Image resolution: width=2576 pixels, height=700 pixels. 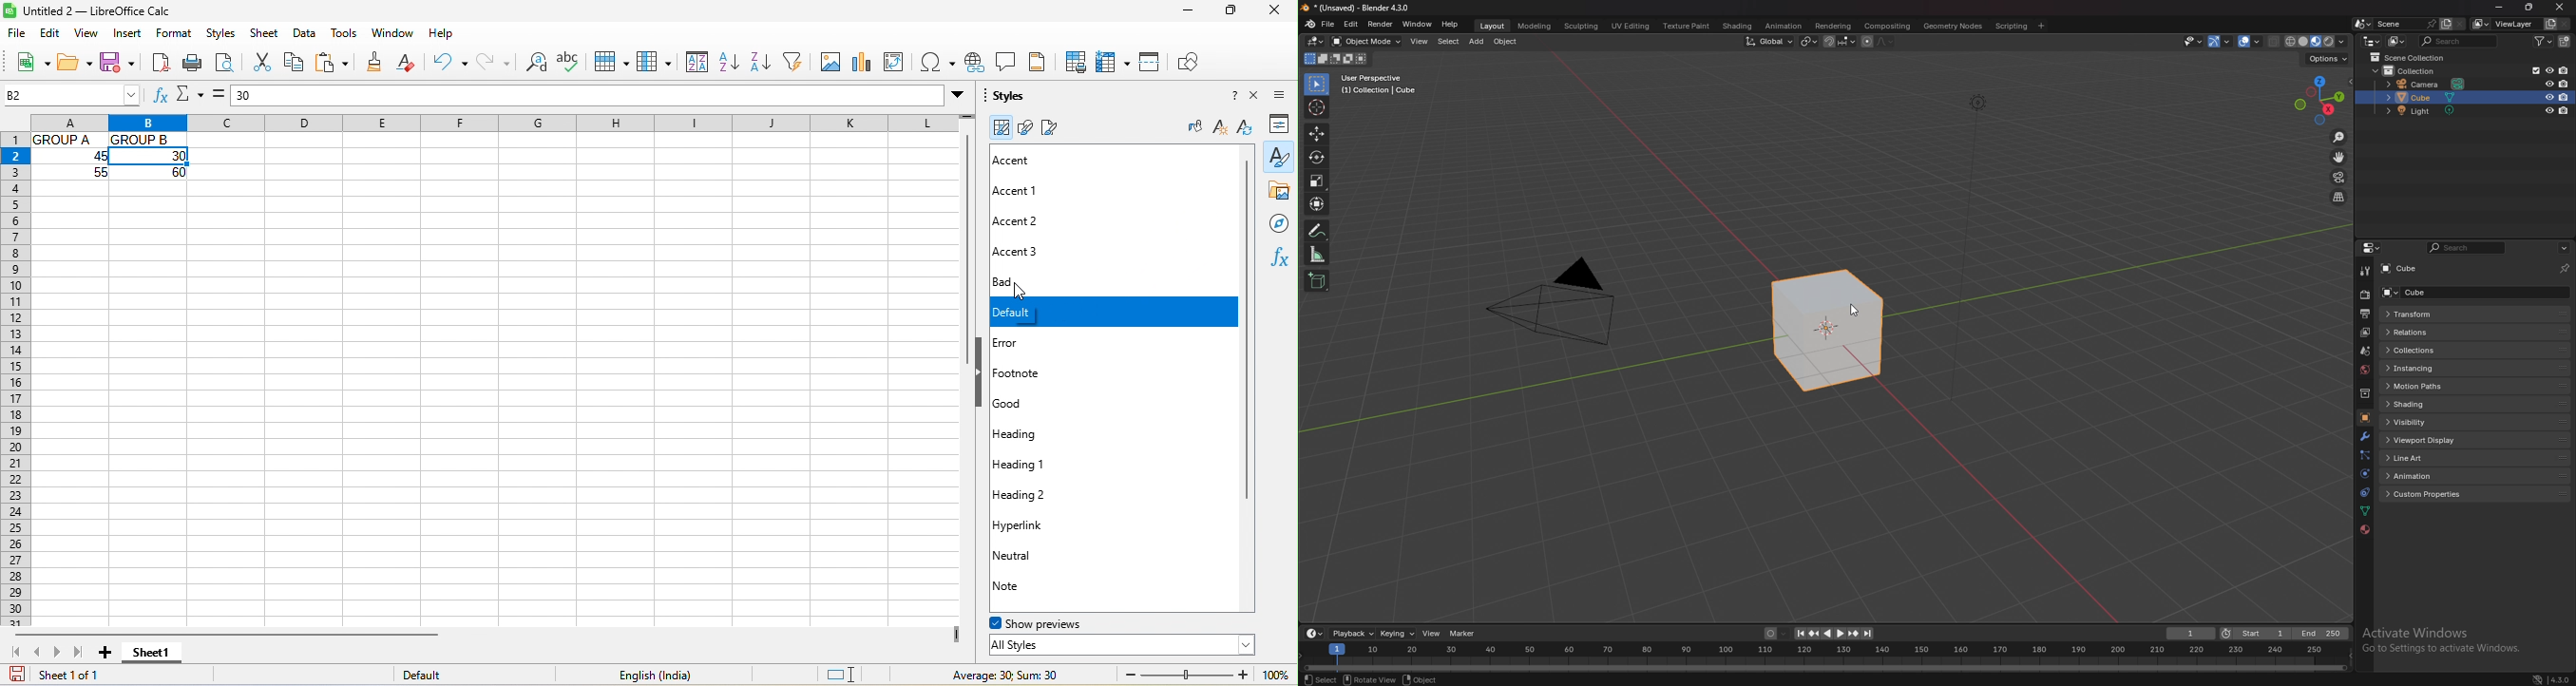 I want to click on sheet, so click(x=266, y=33).